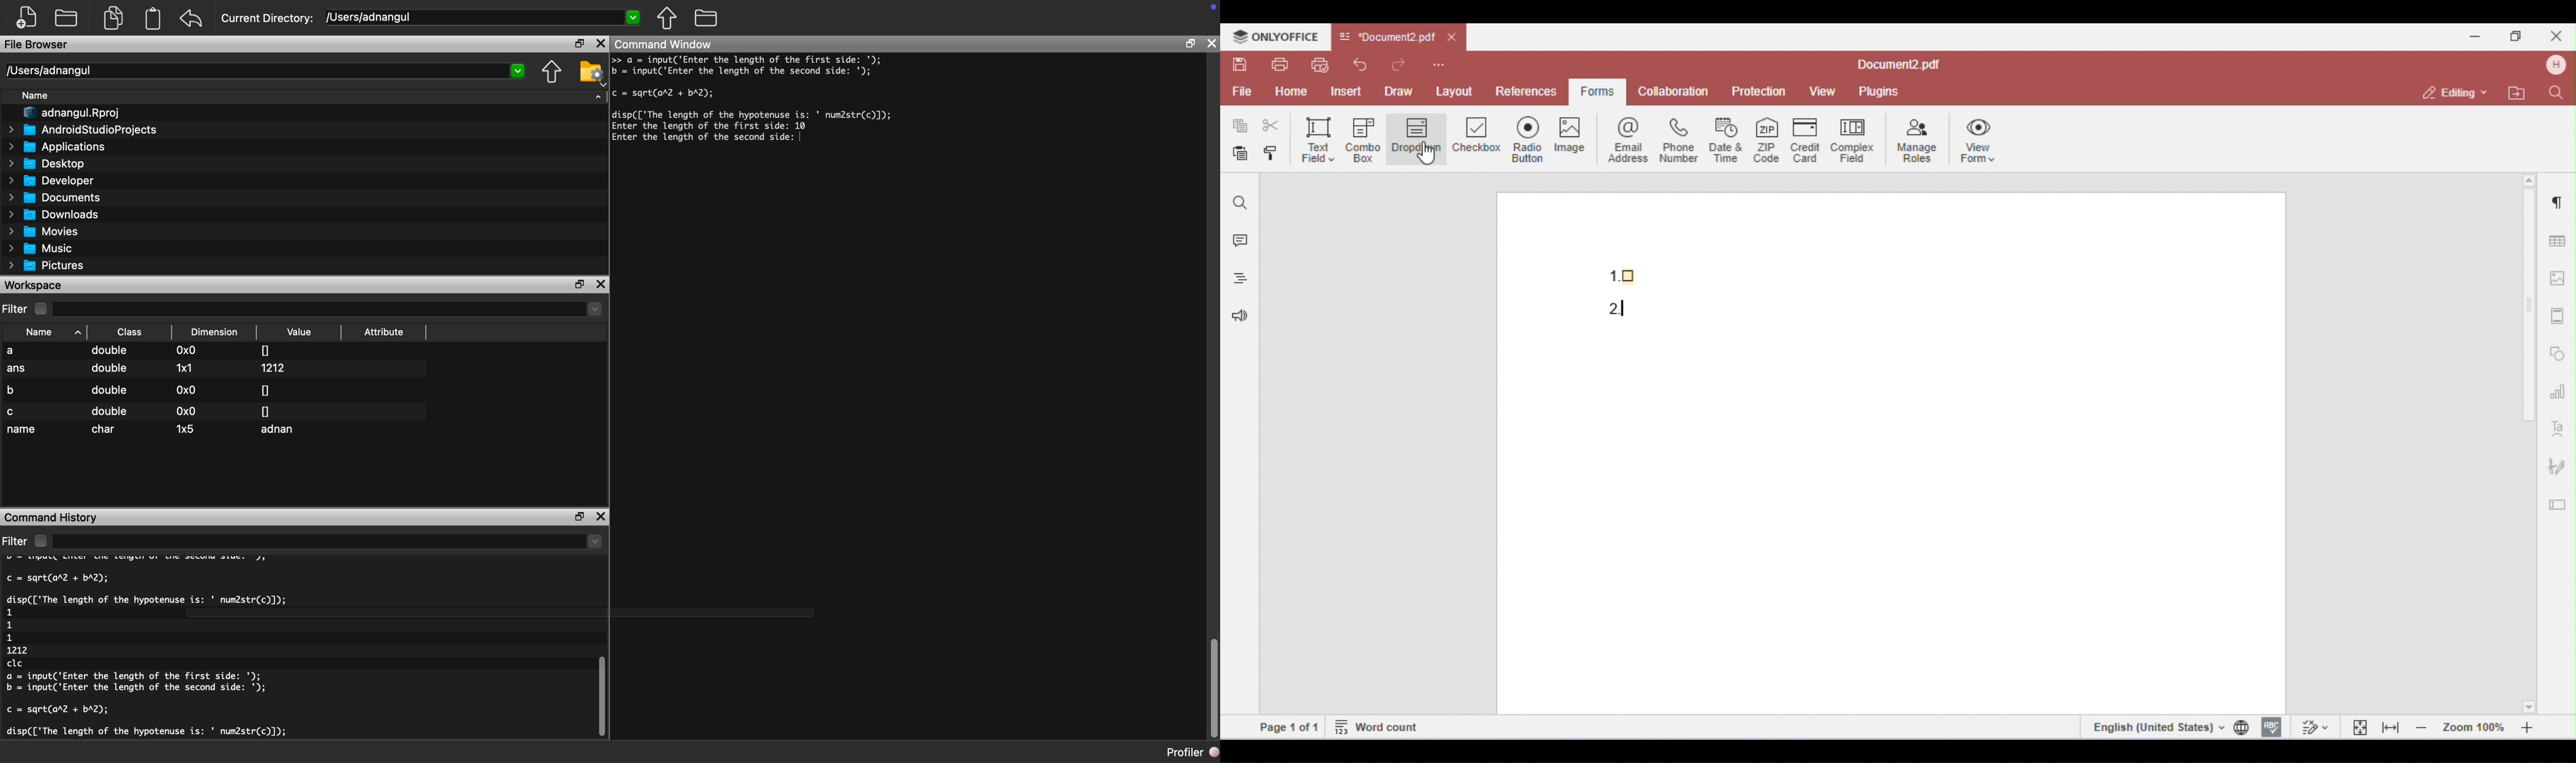  Describe the element at coordinates (78, 114) in the screenshot. I see `I" adnangul.Rproj` at that location.